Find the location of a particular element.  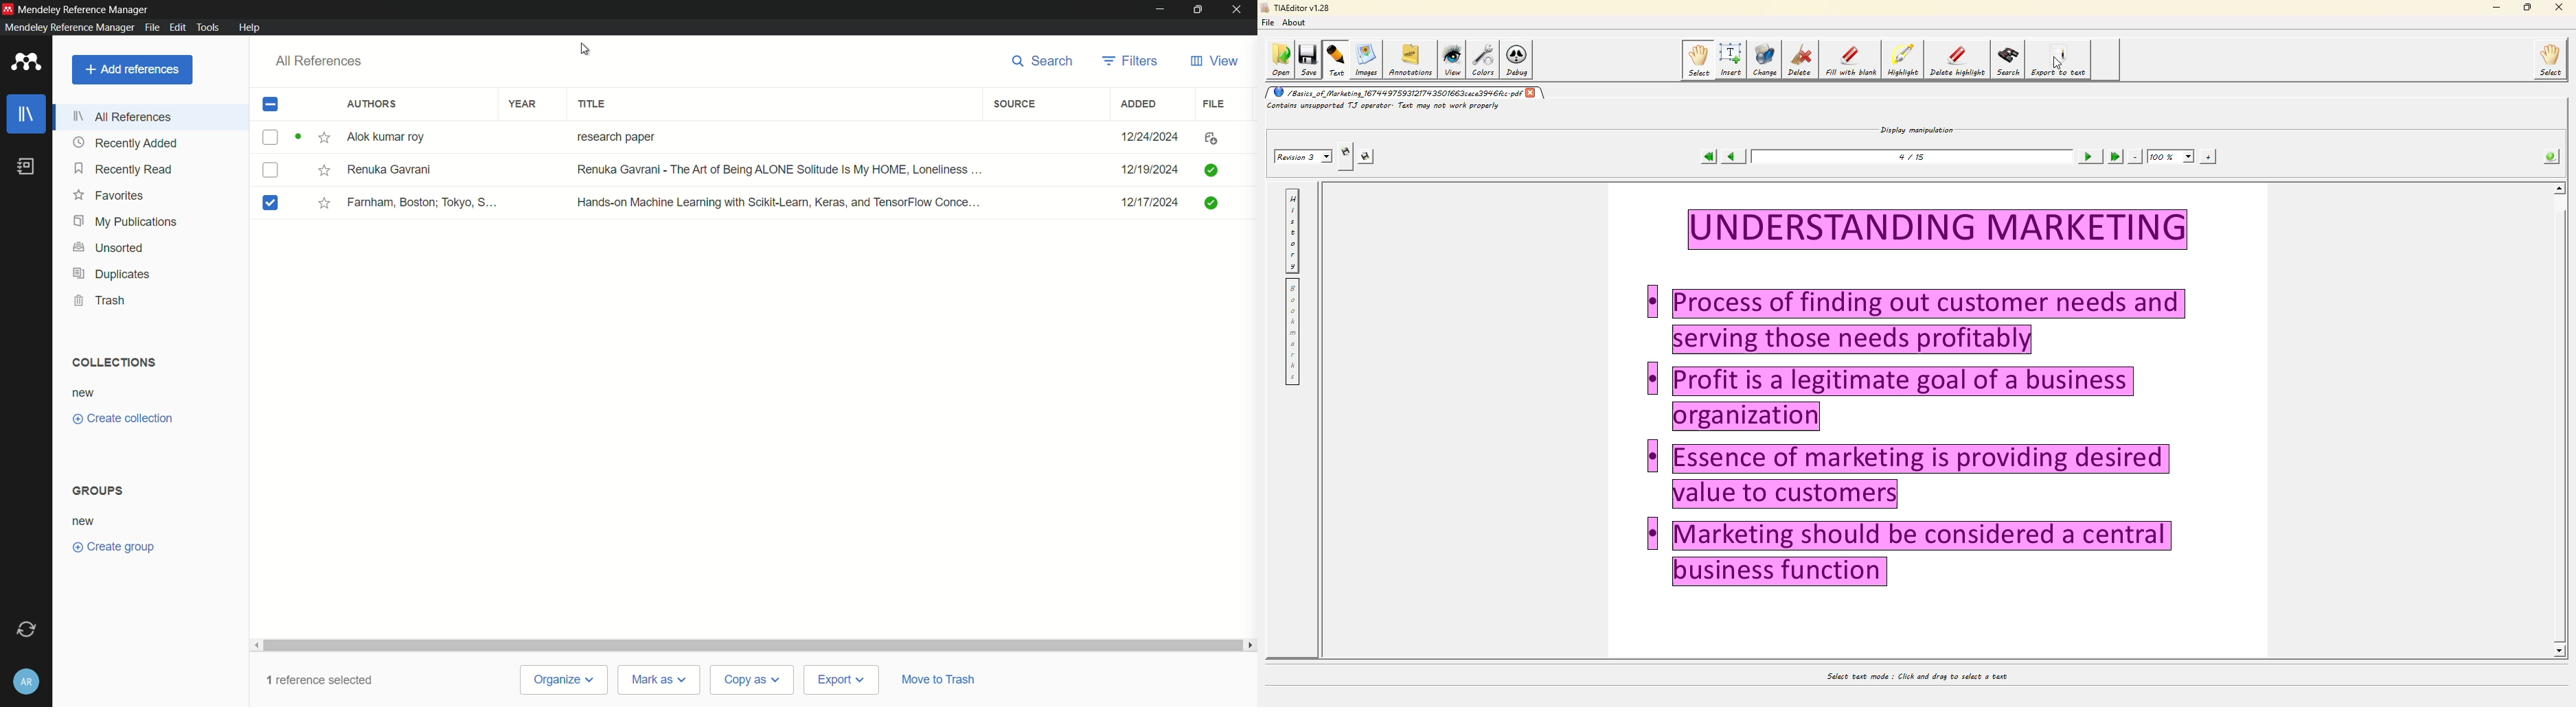

Mendeley Reference Manager is located at coordinates (86, 10).